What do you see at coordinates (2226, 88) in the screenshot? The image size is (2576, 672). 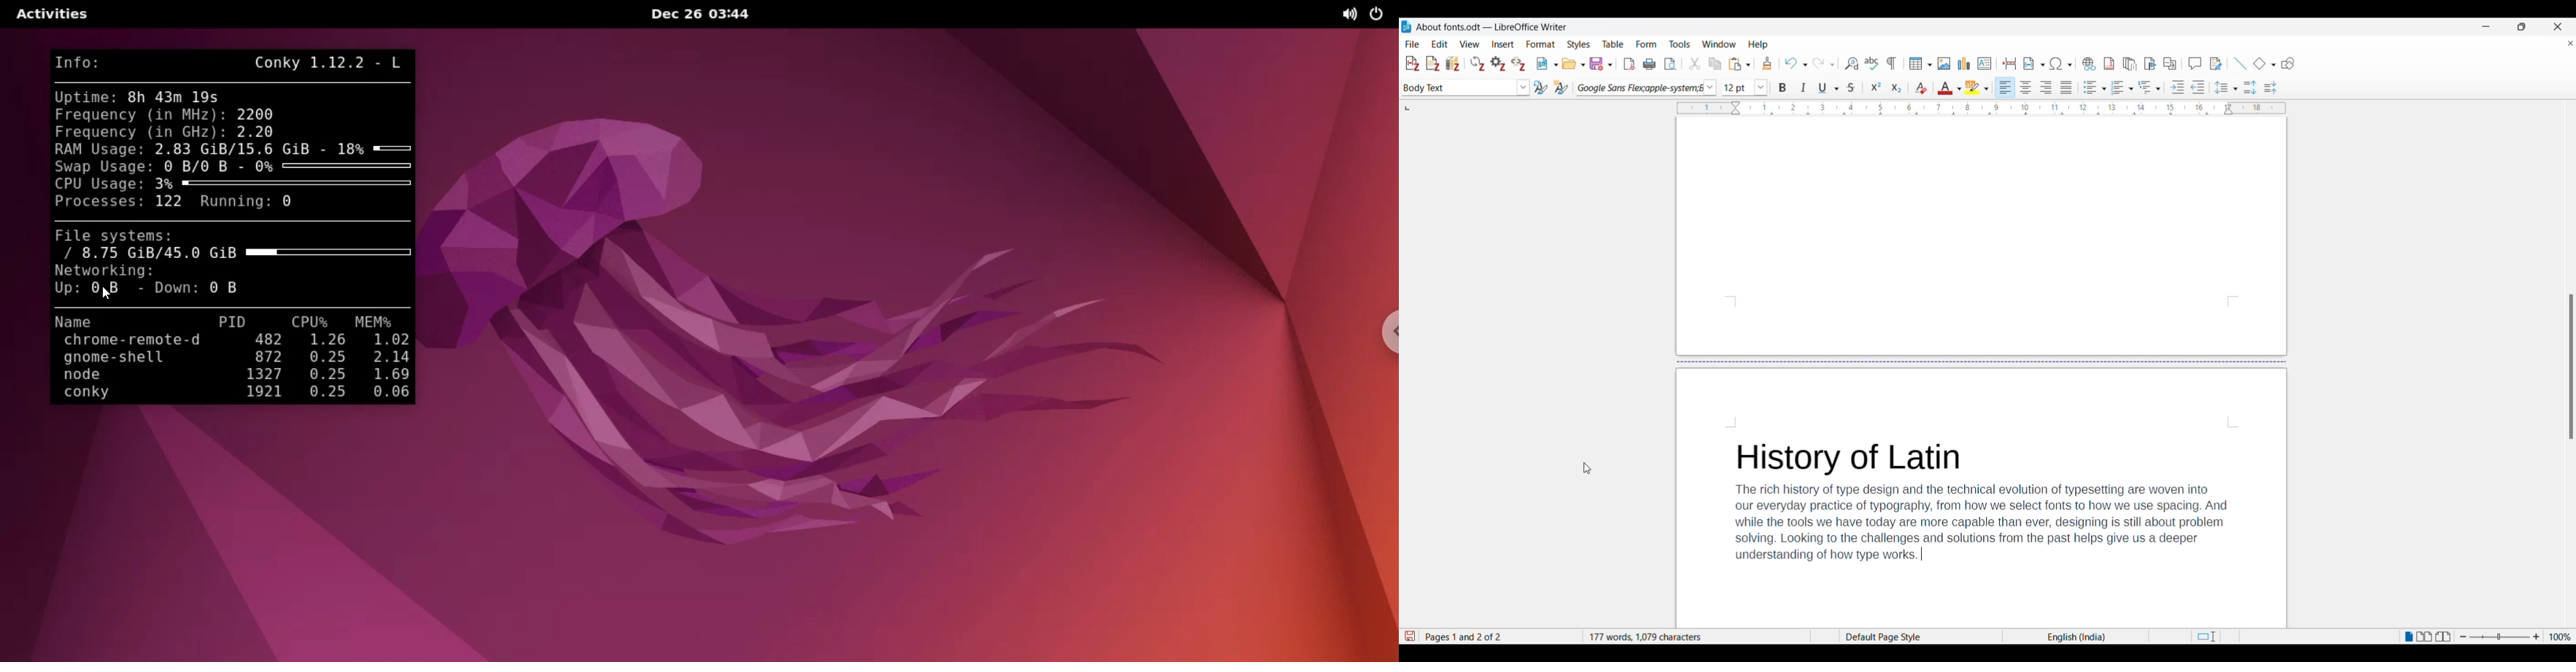 I see `Set line spacing options` at bounding box center [2226, 88].